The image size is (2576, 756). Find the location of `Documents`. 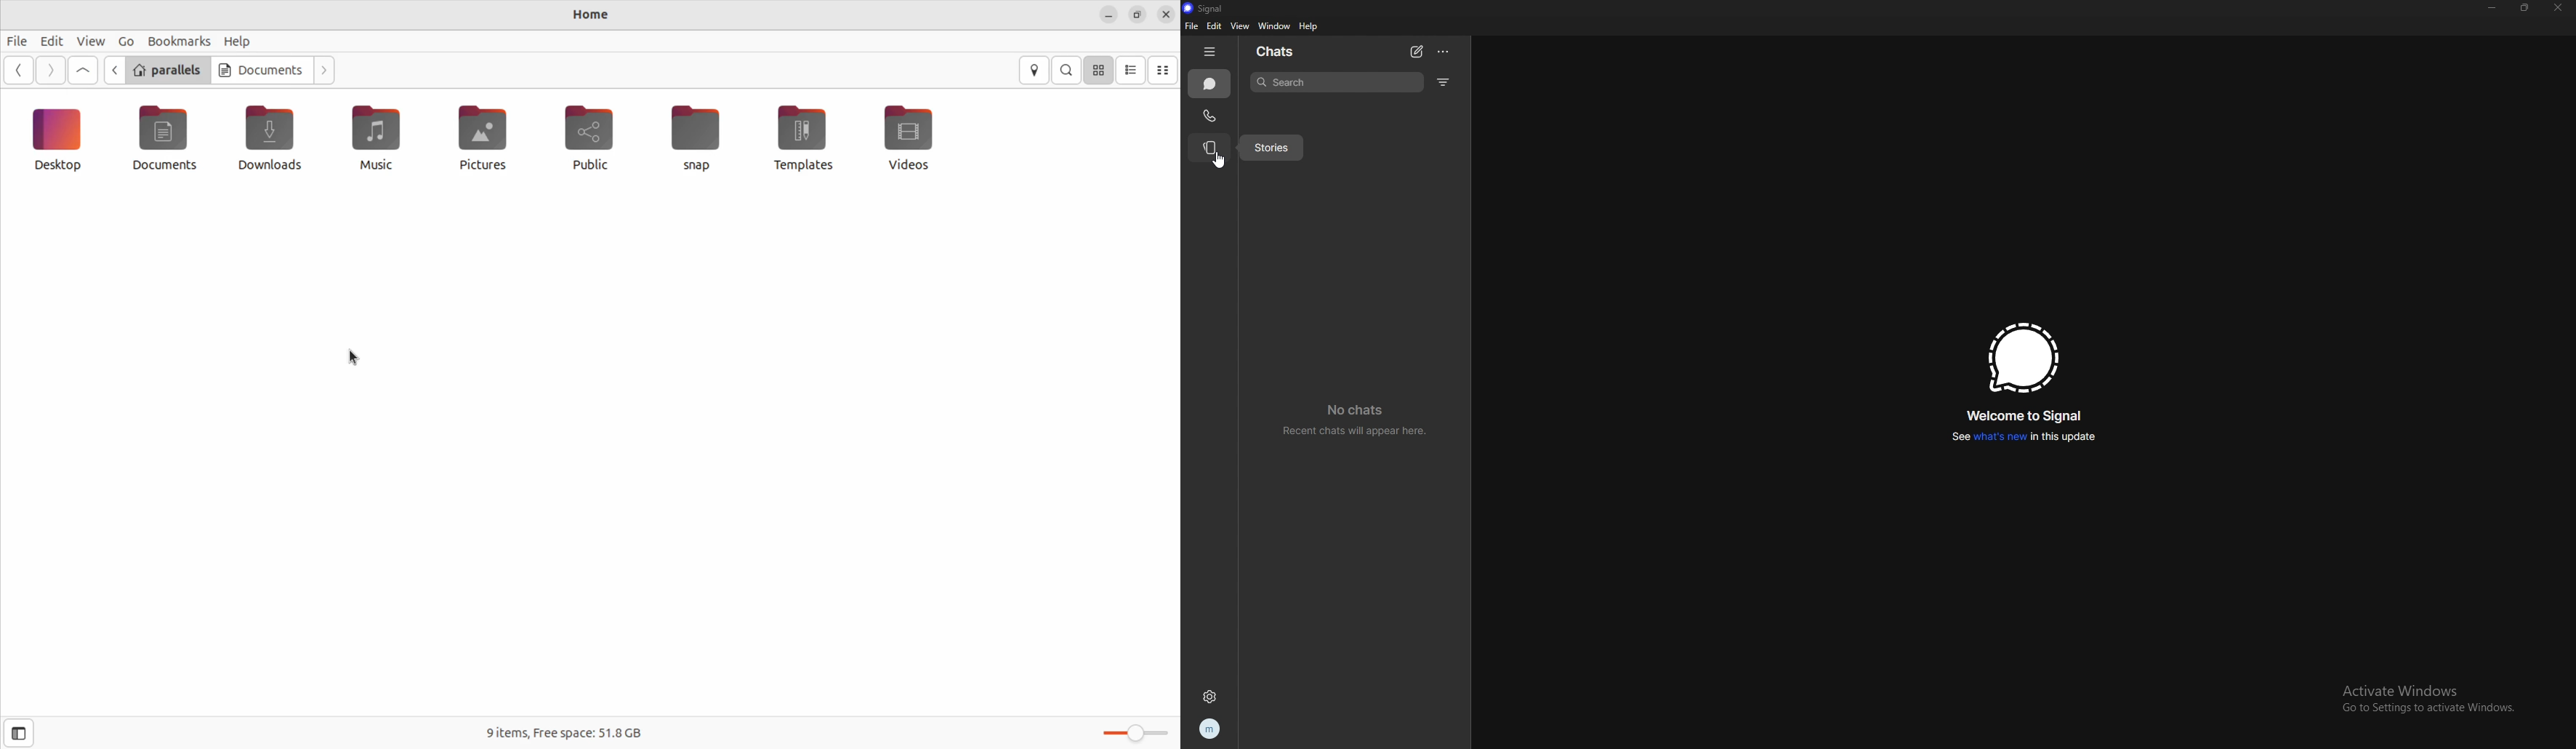

Documents is located at coordinates (264, 68).